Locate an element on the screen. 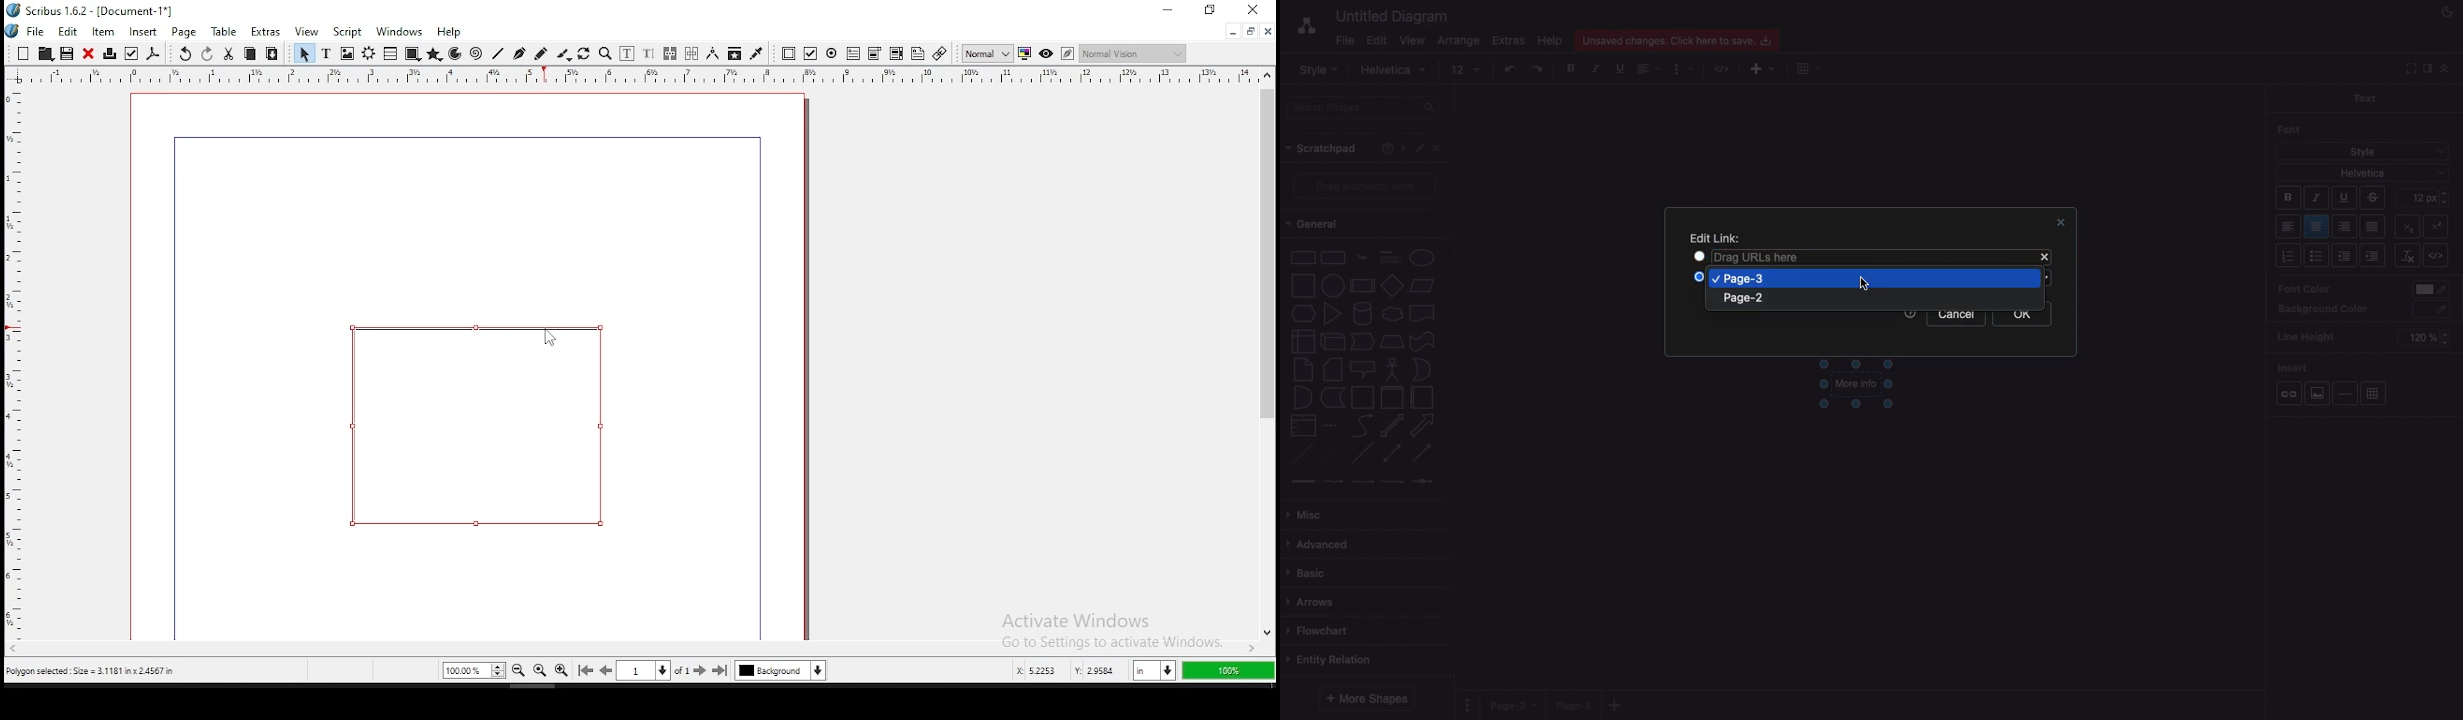 Image resolution: width=2464 pixels, height=728 pixels. Underline is located at coordinates (1619, 68).